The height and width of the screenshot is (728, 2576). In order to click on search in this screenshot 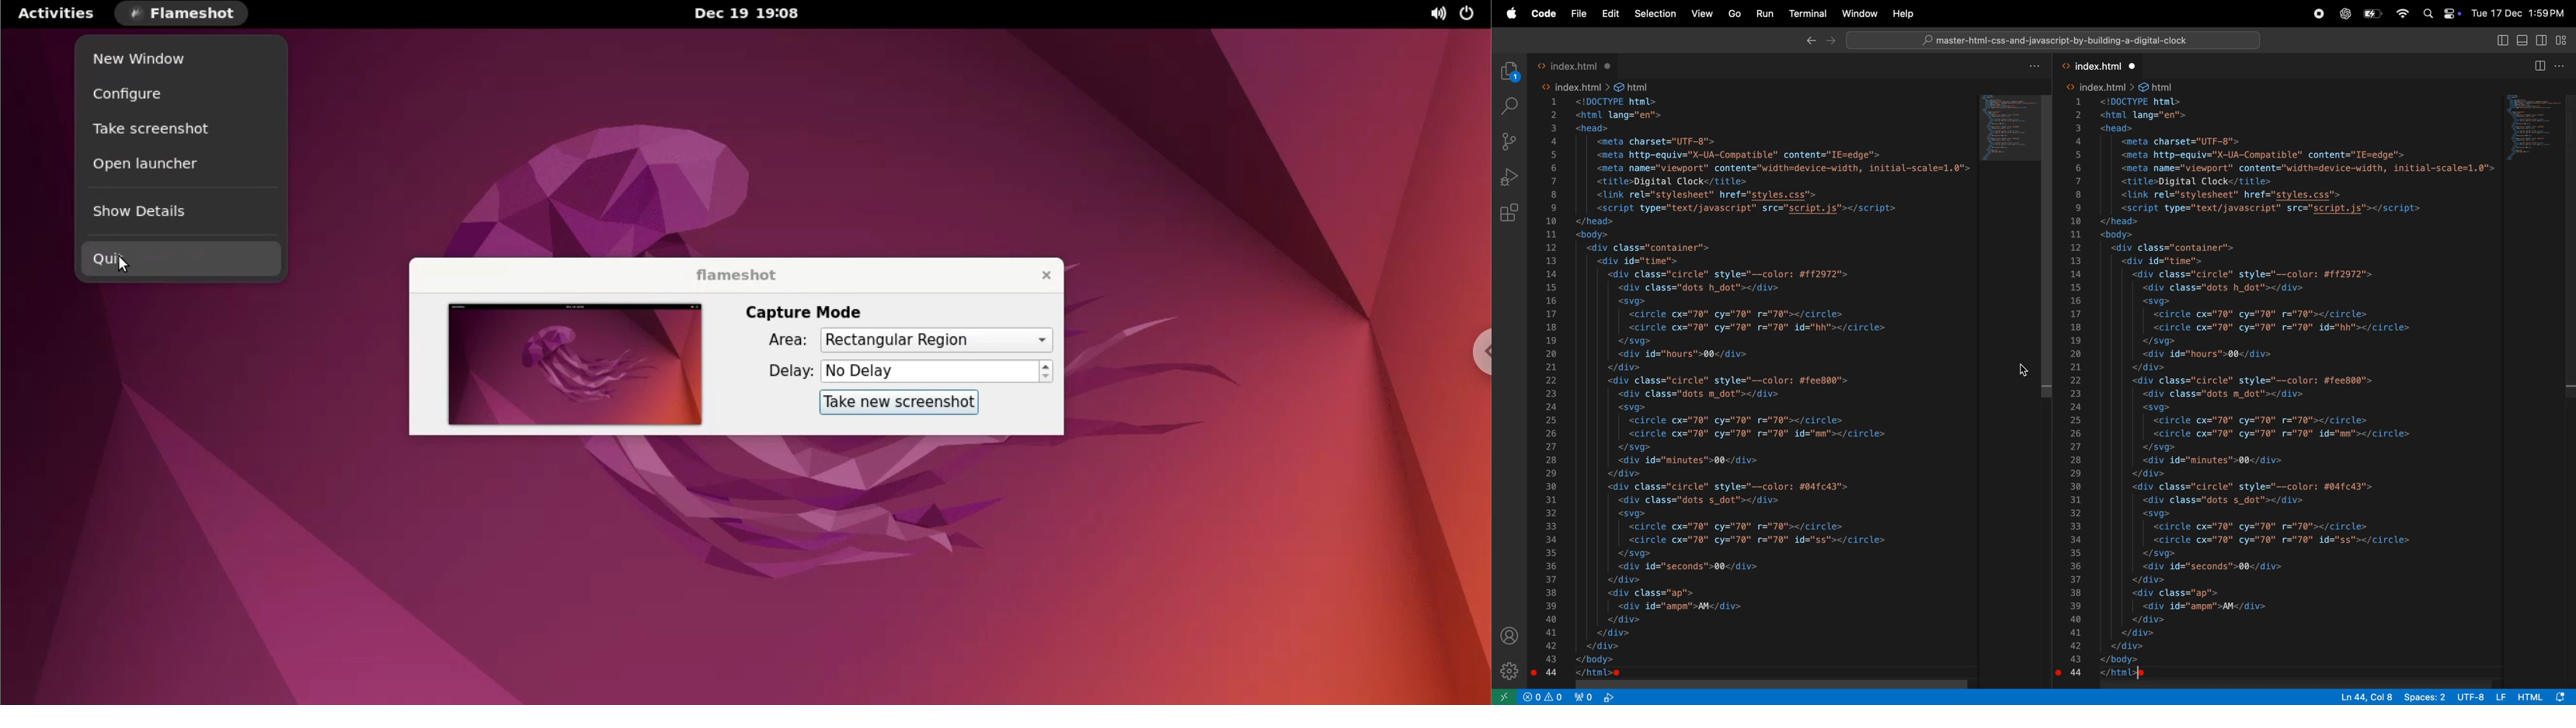, I will do `click(1509, 105)`.